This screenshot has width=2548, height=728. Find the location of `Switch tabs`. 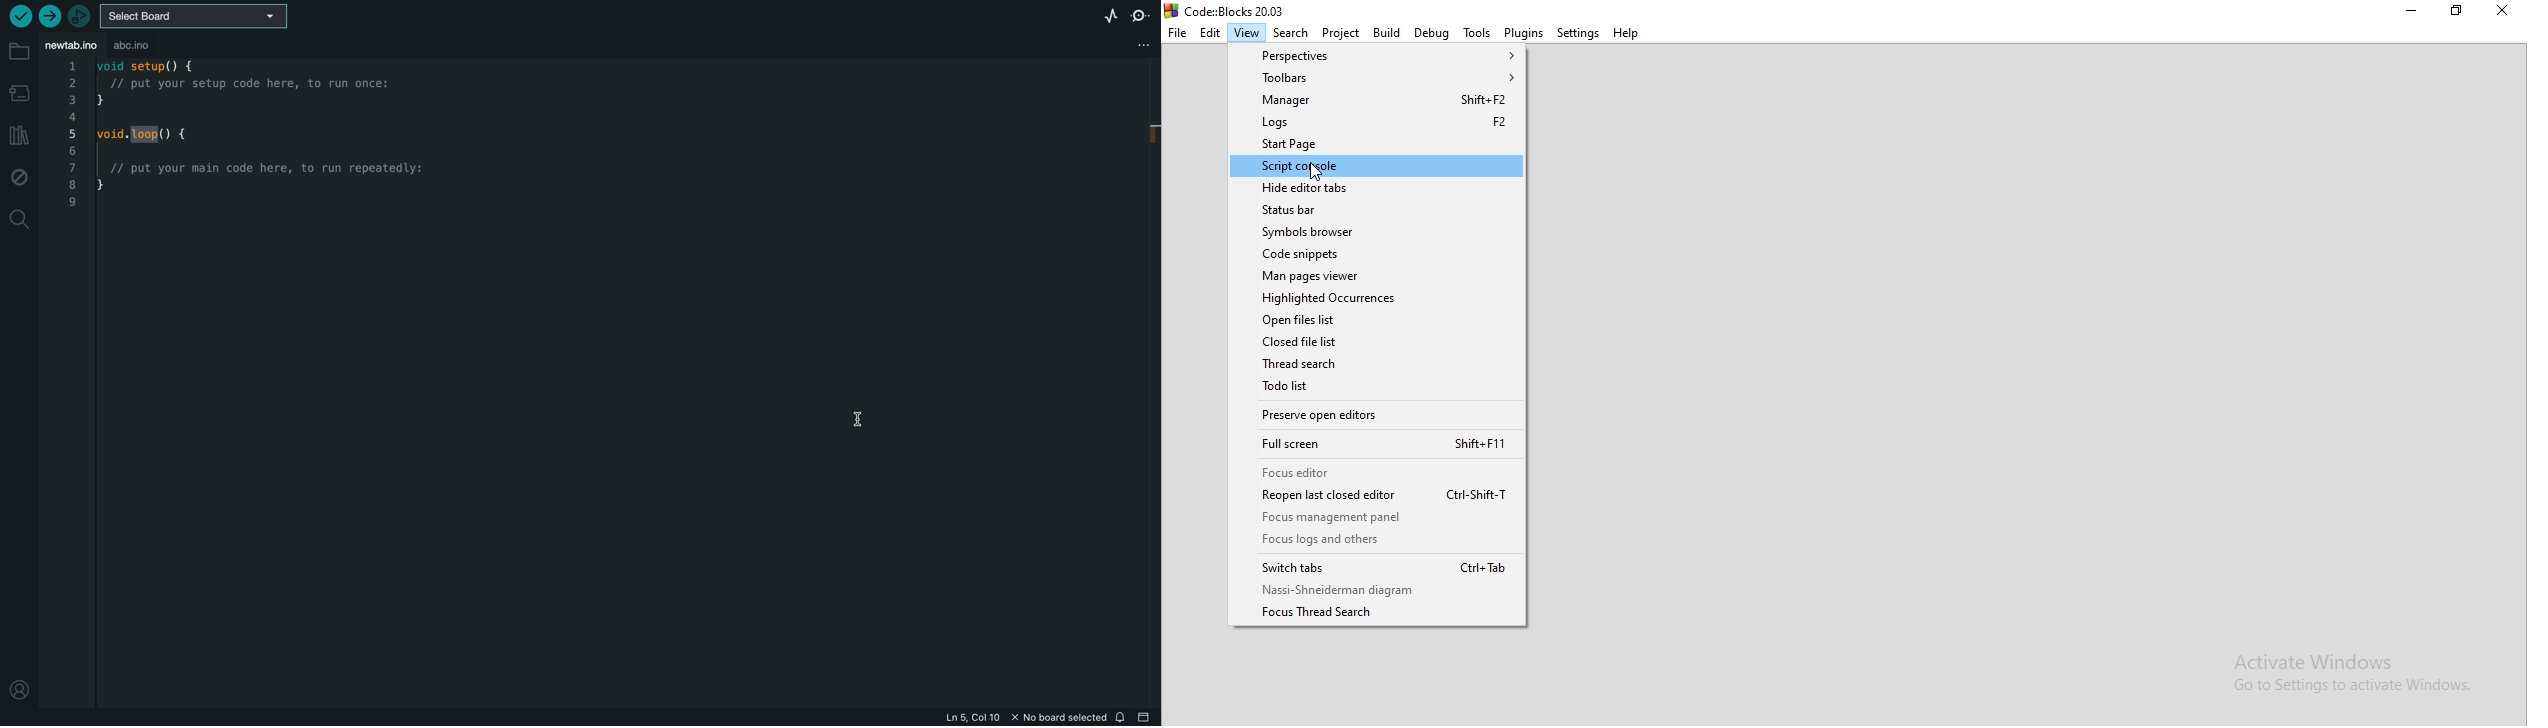

Switch tabs is located at coordinates (1374, 566).